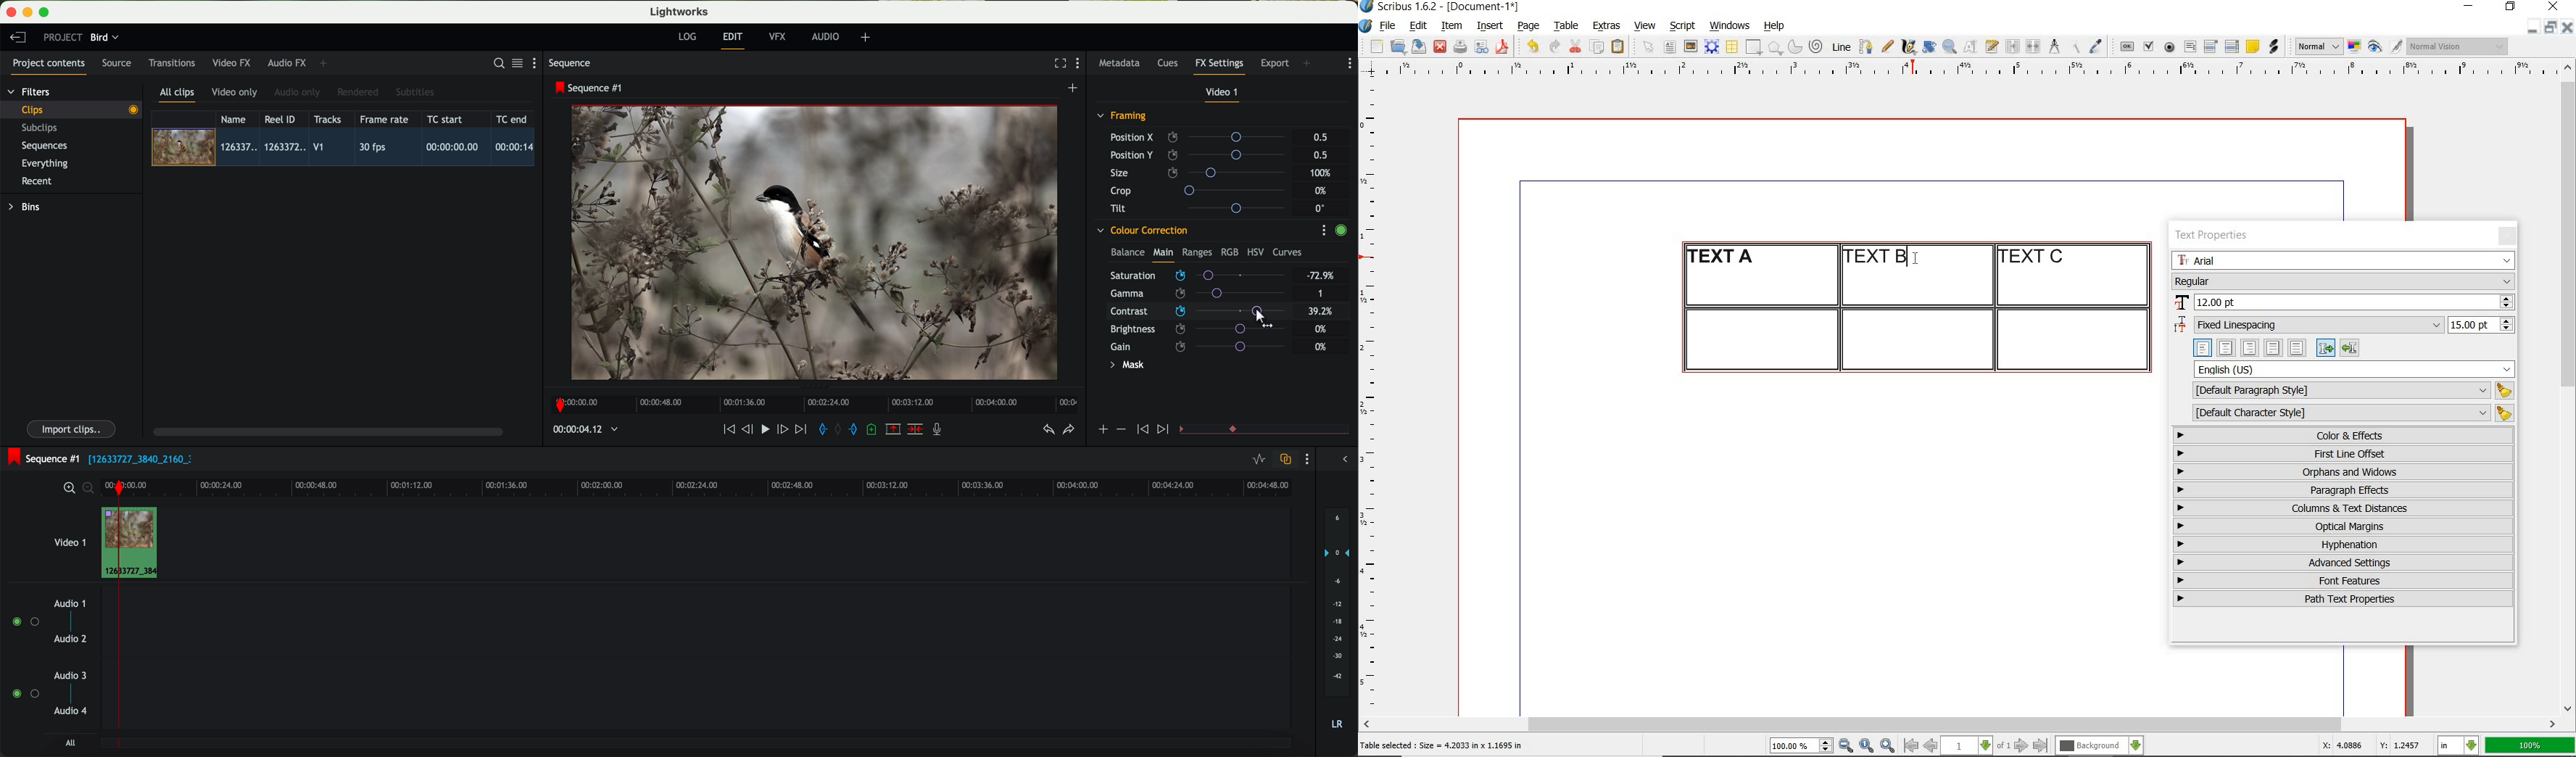 This screenshot has width=2576, height=784. Describe the element at coordinates (1794, 46) in the screenshot. I see `arc` at that location.